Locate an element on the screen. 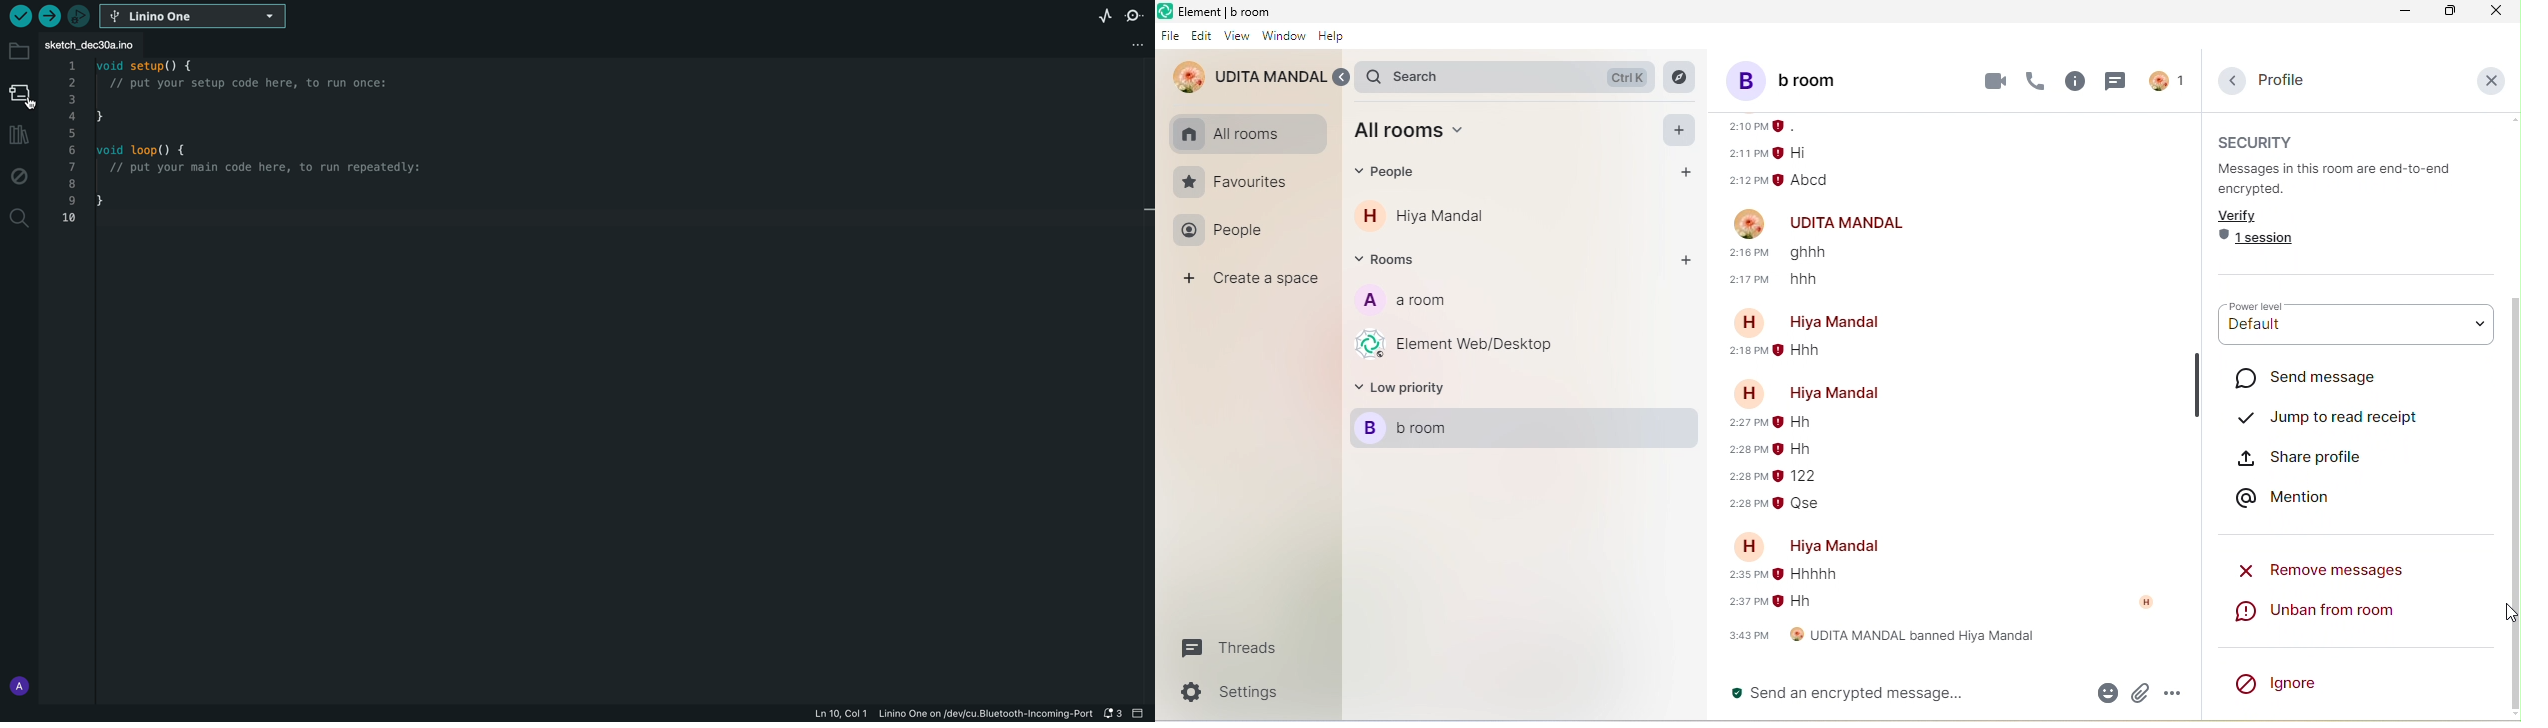 The width and height of the screenshot is (2548, 728). low priority is located at coordinates (1406, 391).